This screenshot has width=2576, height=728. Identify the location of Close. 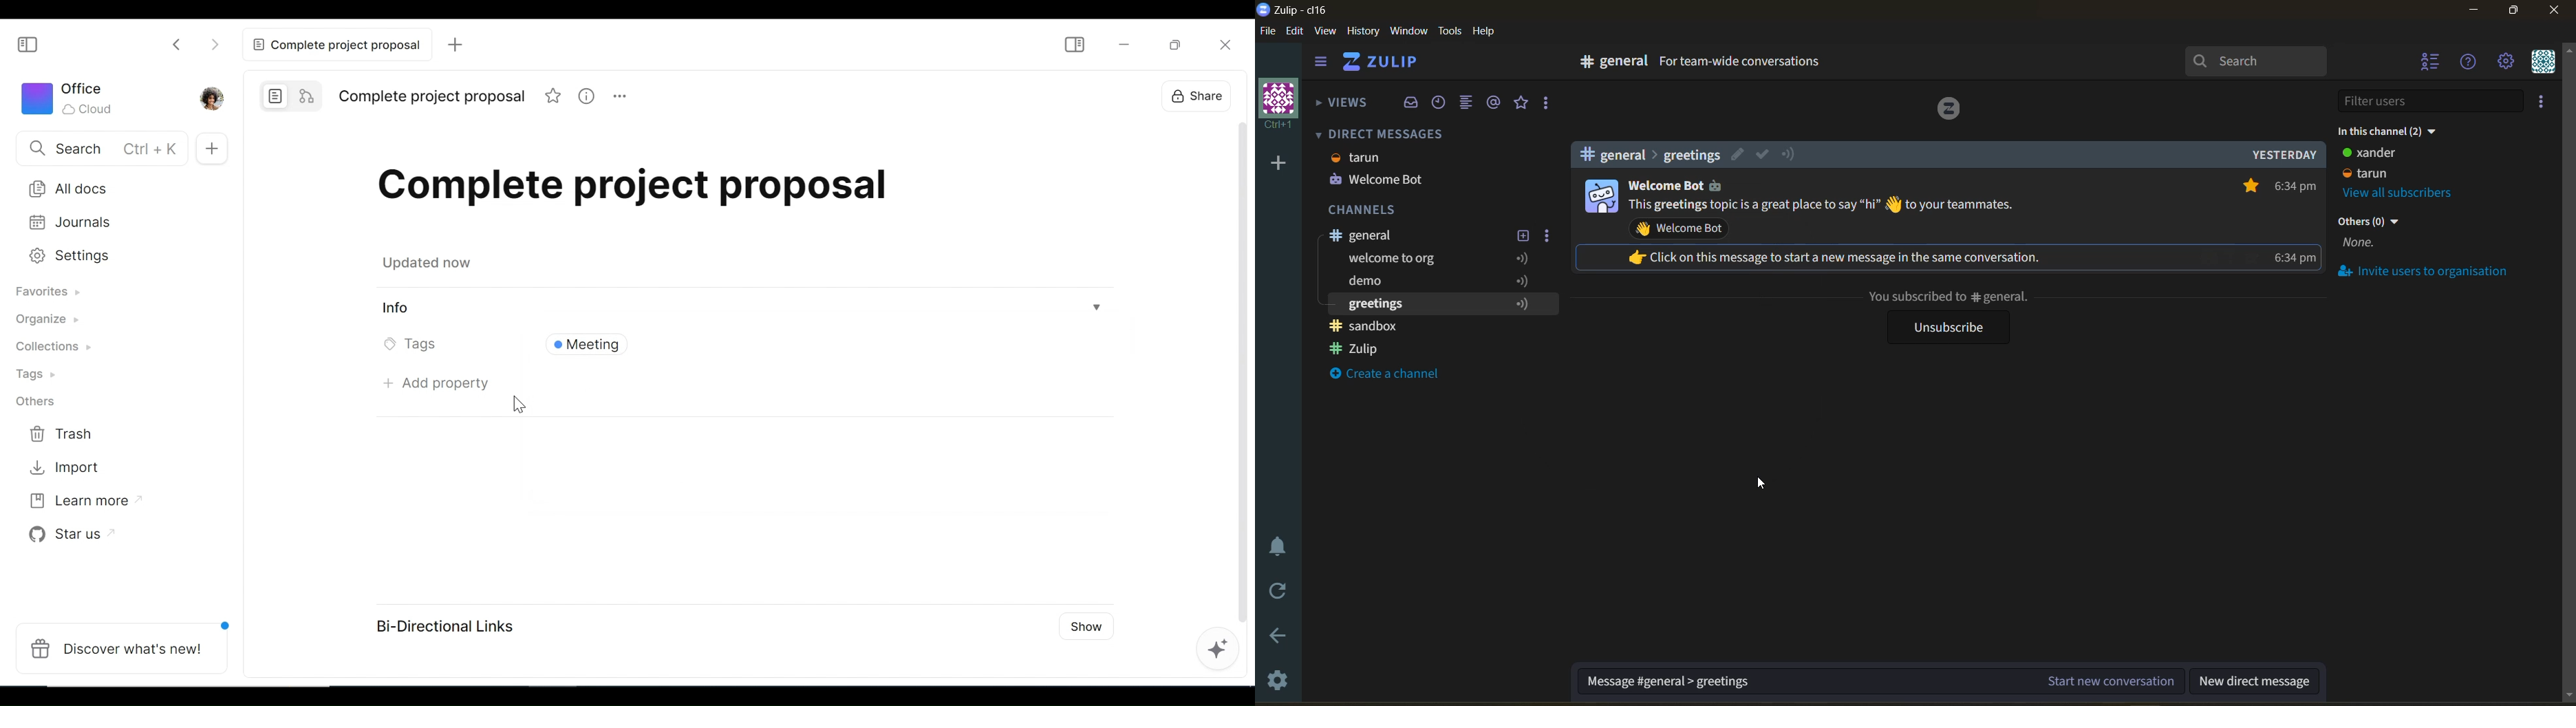
(1225, 42).